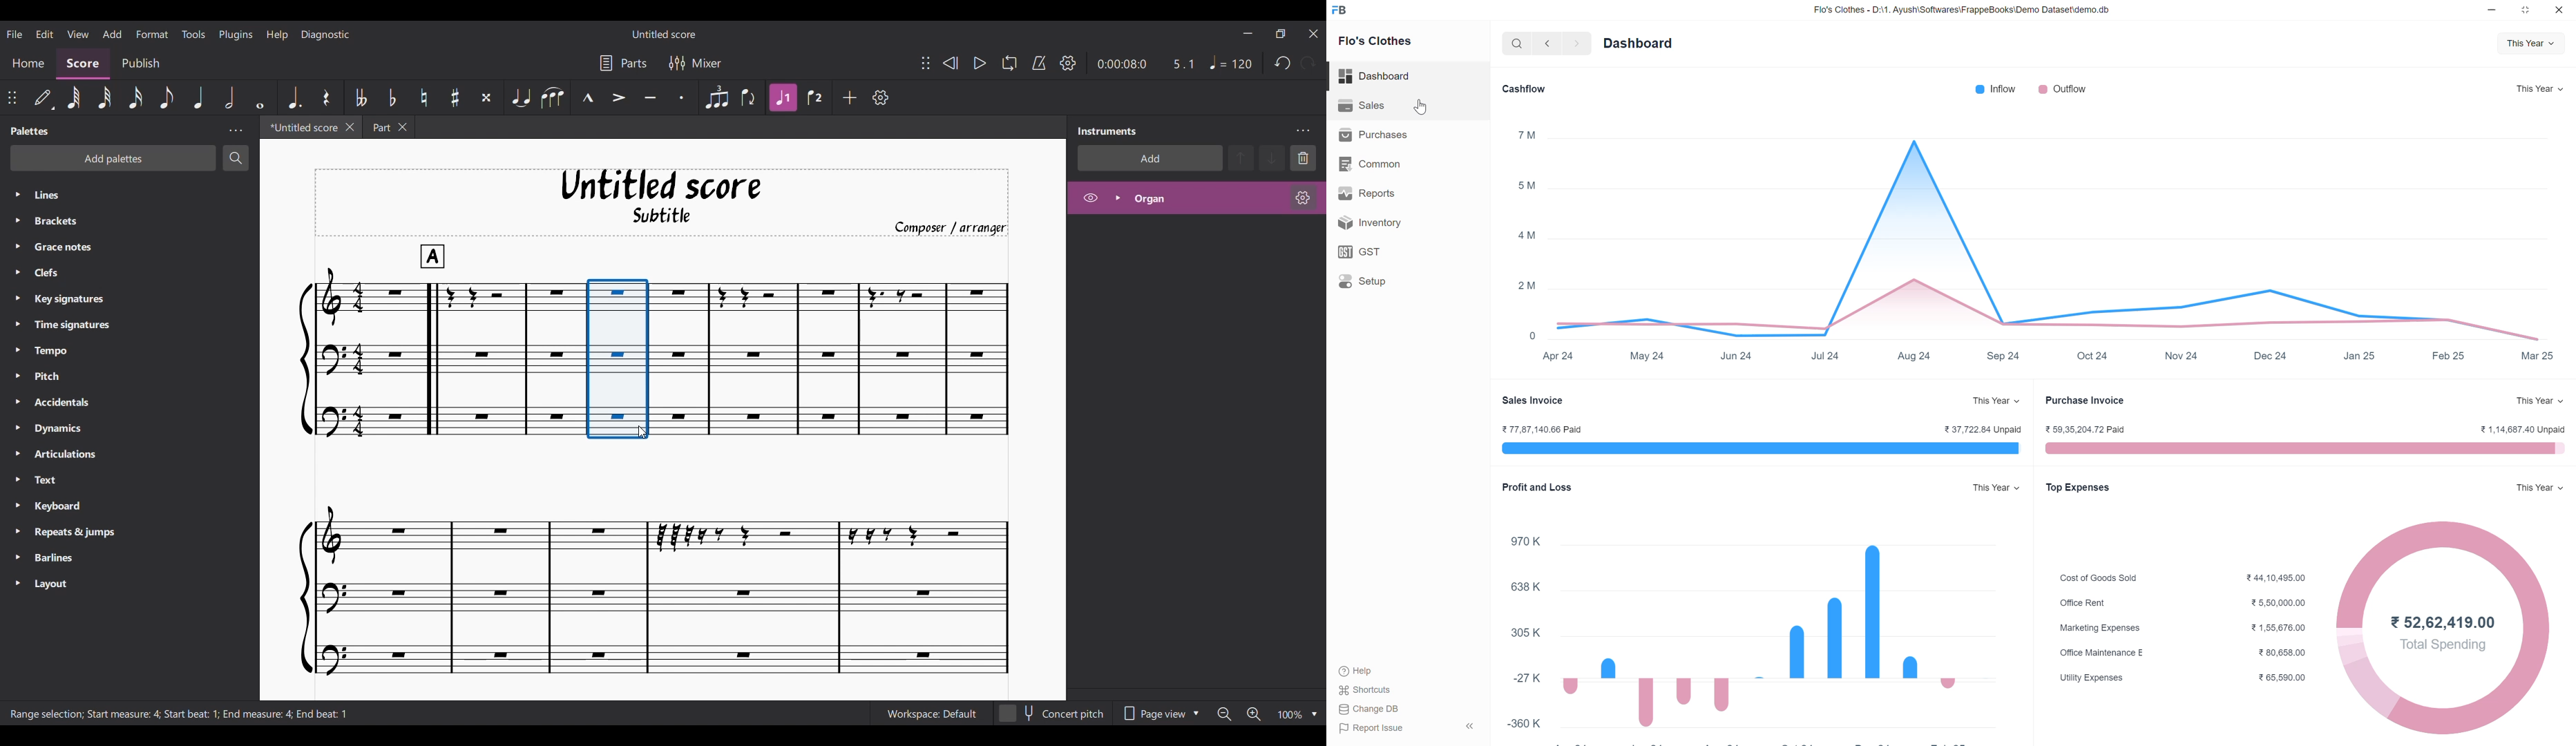 The height and width of the screenshot is (756, 2576). Describe the element at coordinates (29, 131) in the screenshot. I see `Panel title` at that location.